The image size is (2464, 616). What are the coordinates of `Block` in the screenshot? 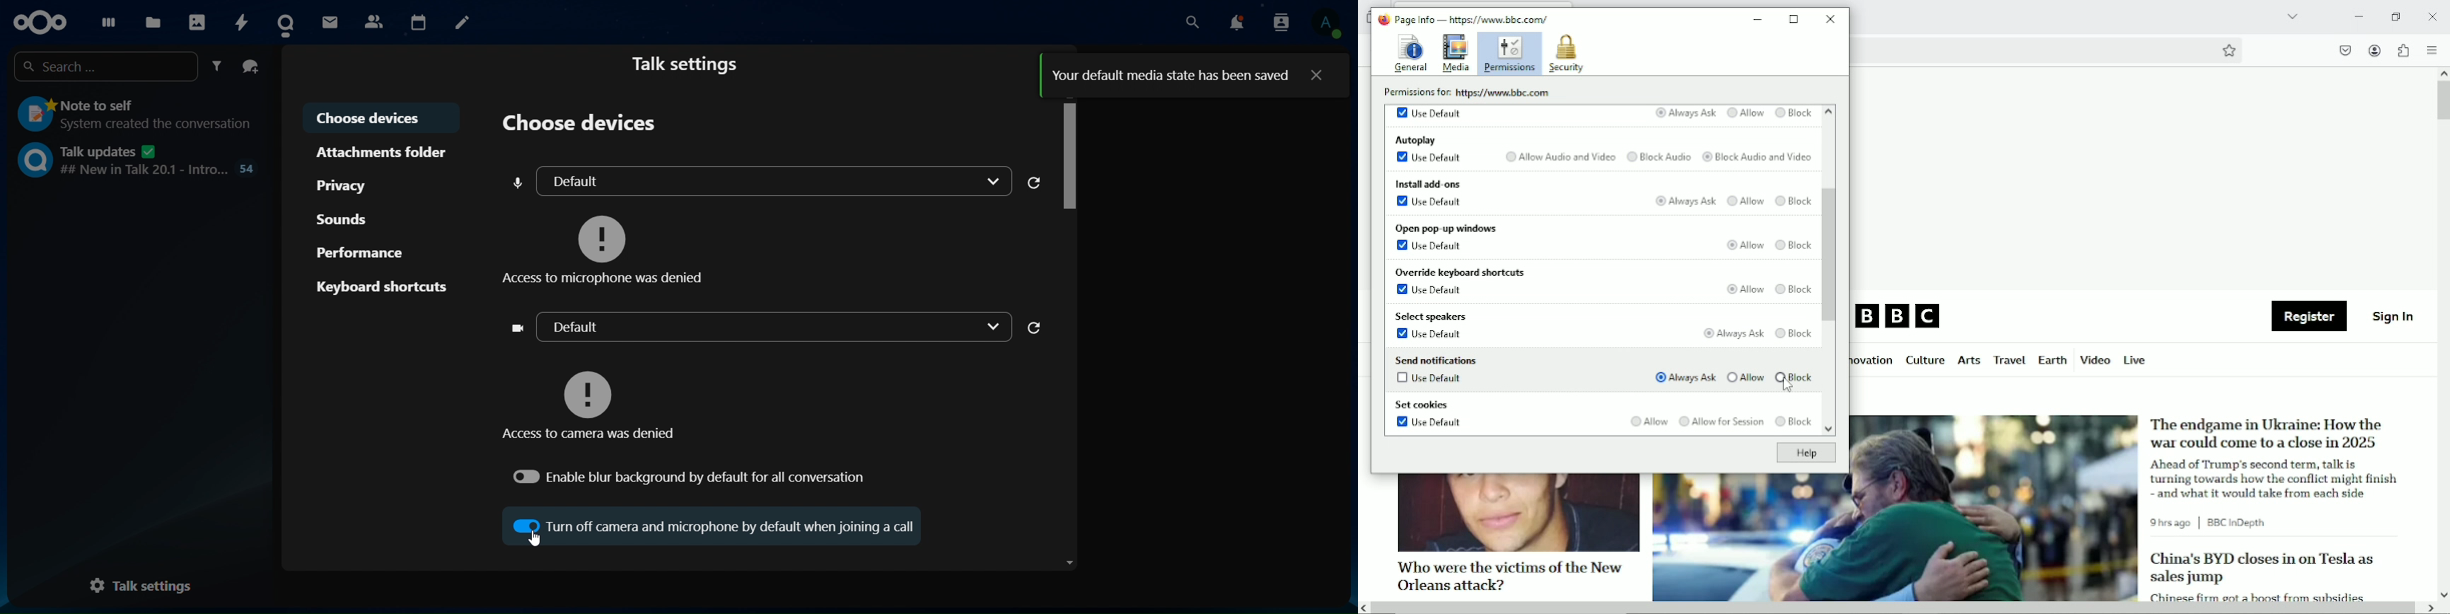 It's located at (1794, 113).